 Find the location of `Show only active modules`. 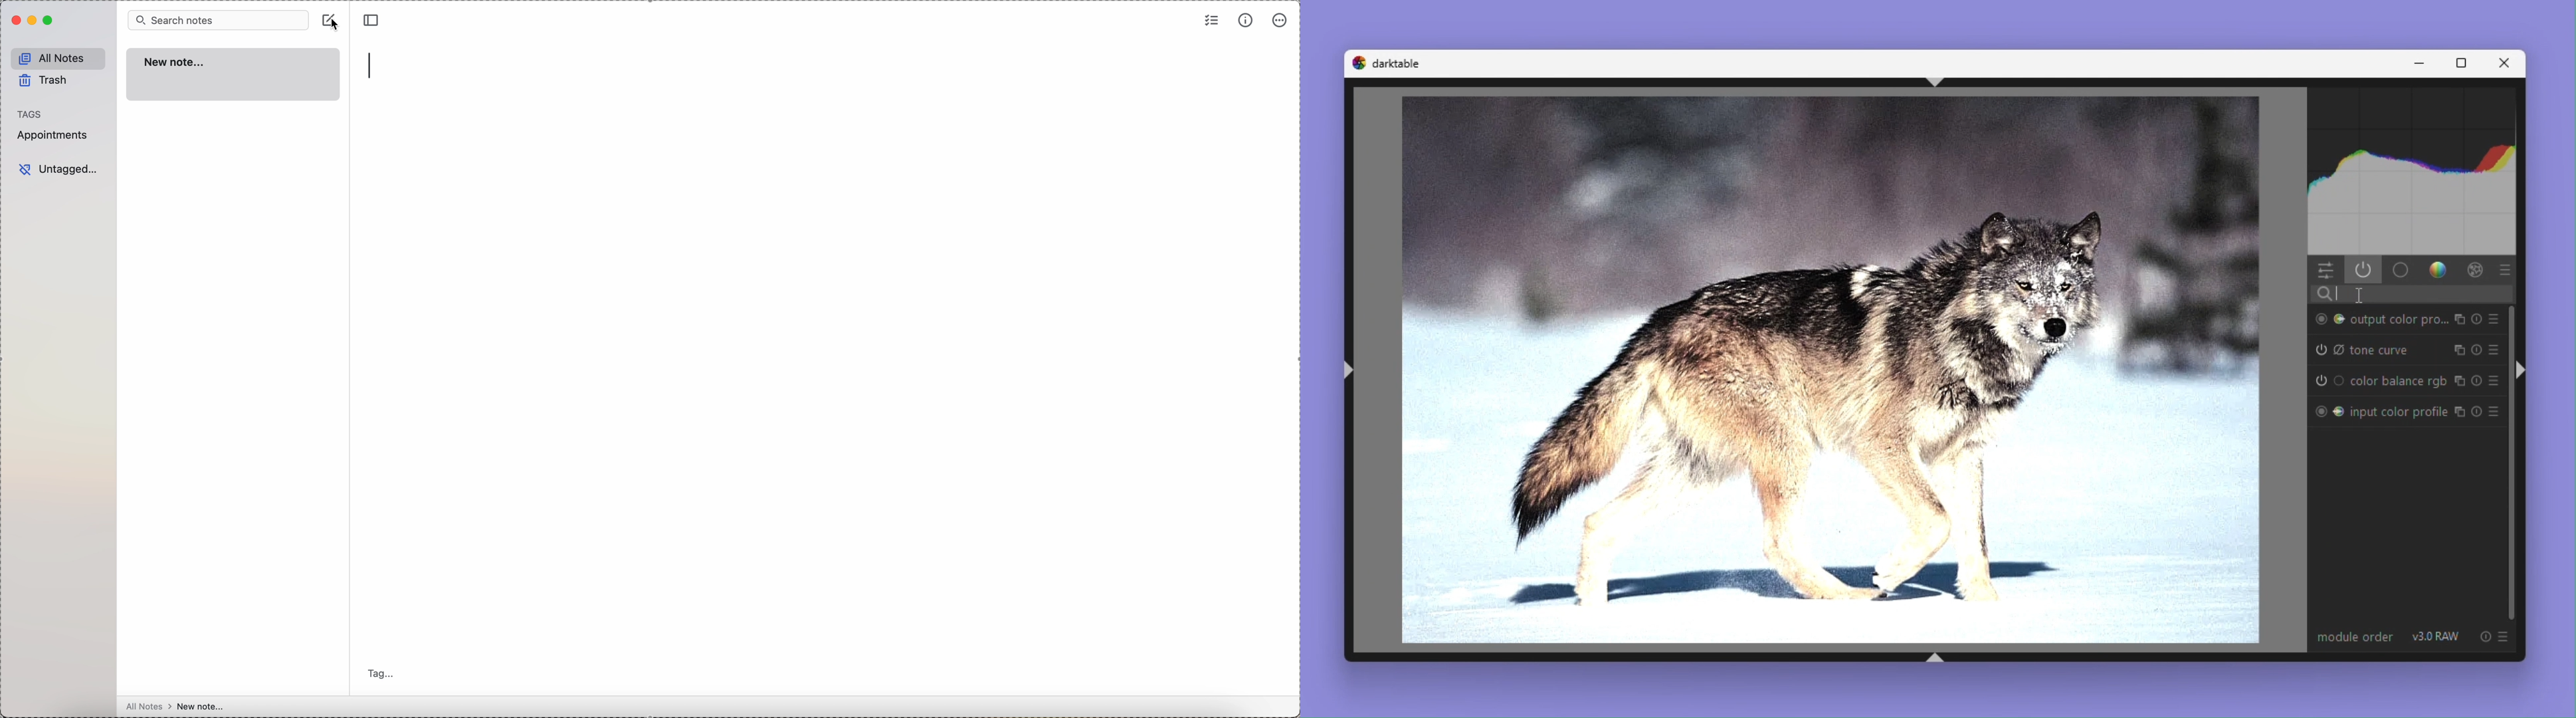

Show only active modules is located at coordinates (2364, 270).